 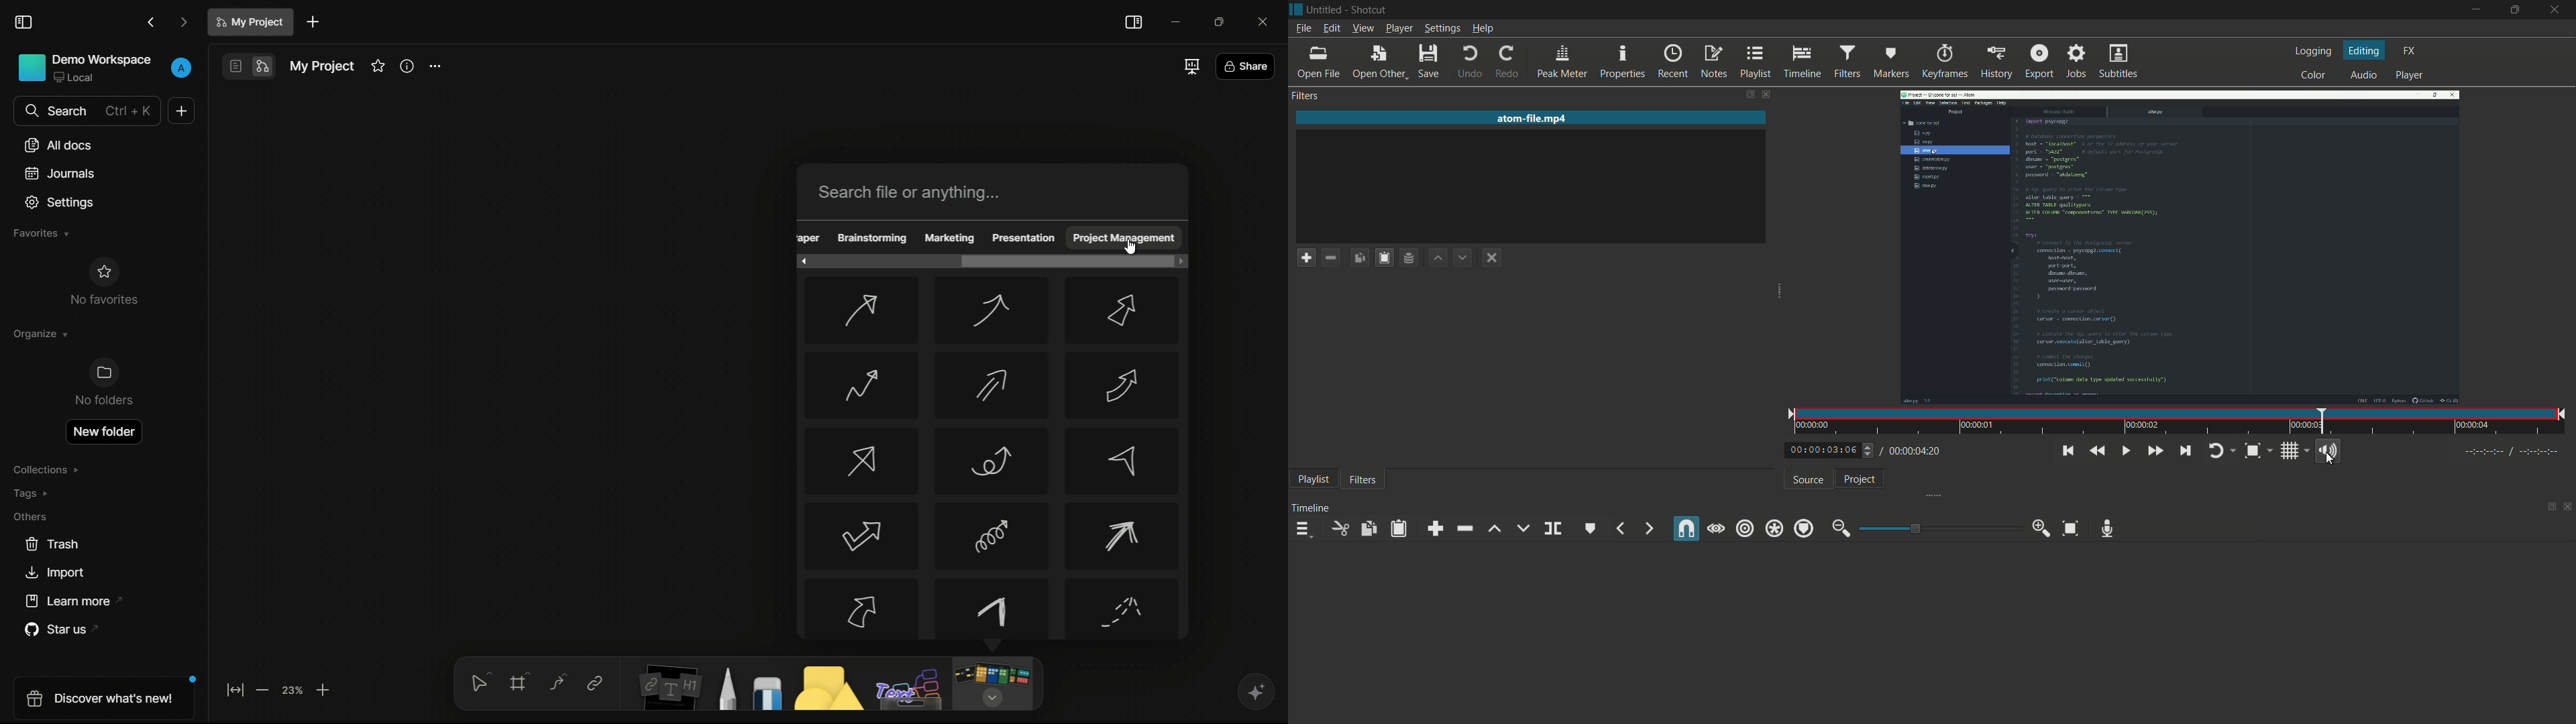 What do you see at coordinates (2312, 75) in the screenshot?
I see `color` at bounding box center [2312, 75].